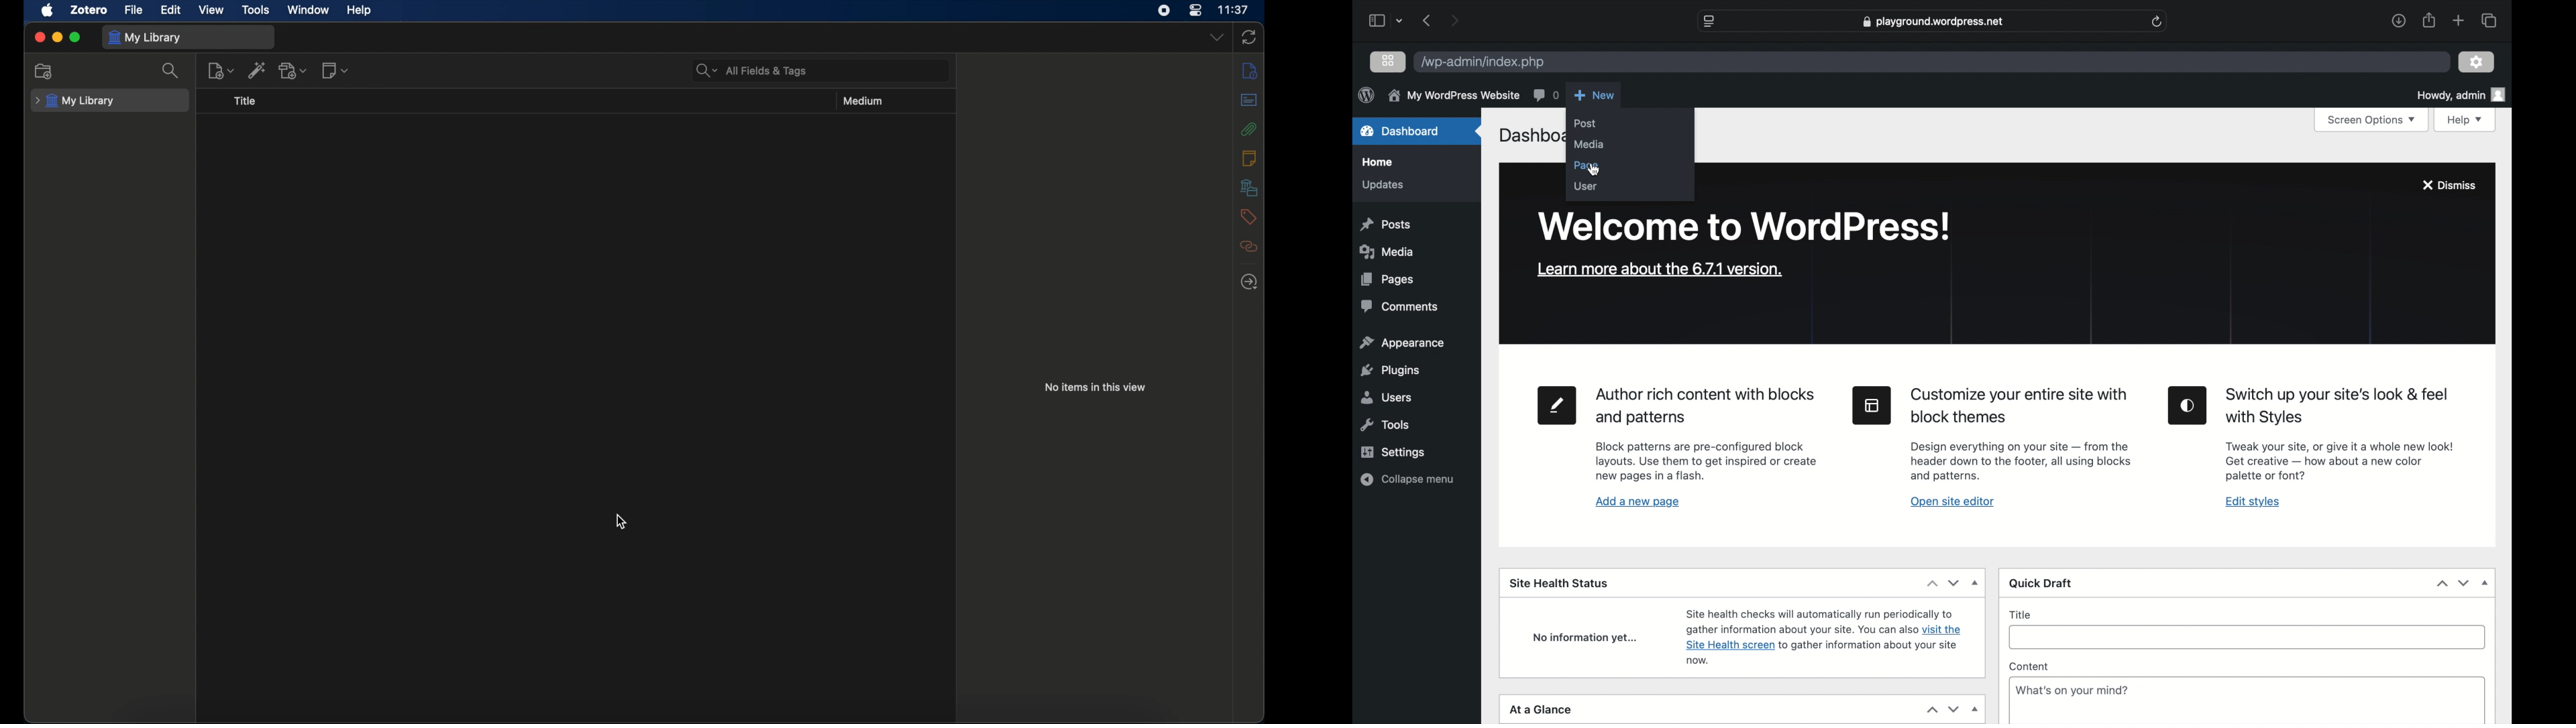  I want to click on What's on your mind?, so click(2072, 691).